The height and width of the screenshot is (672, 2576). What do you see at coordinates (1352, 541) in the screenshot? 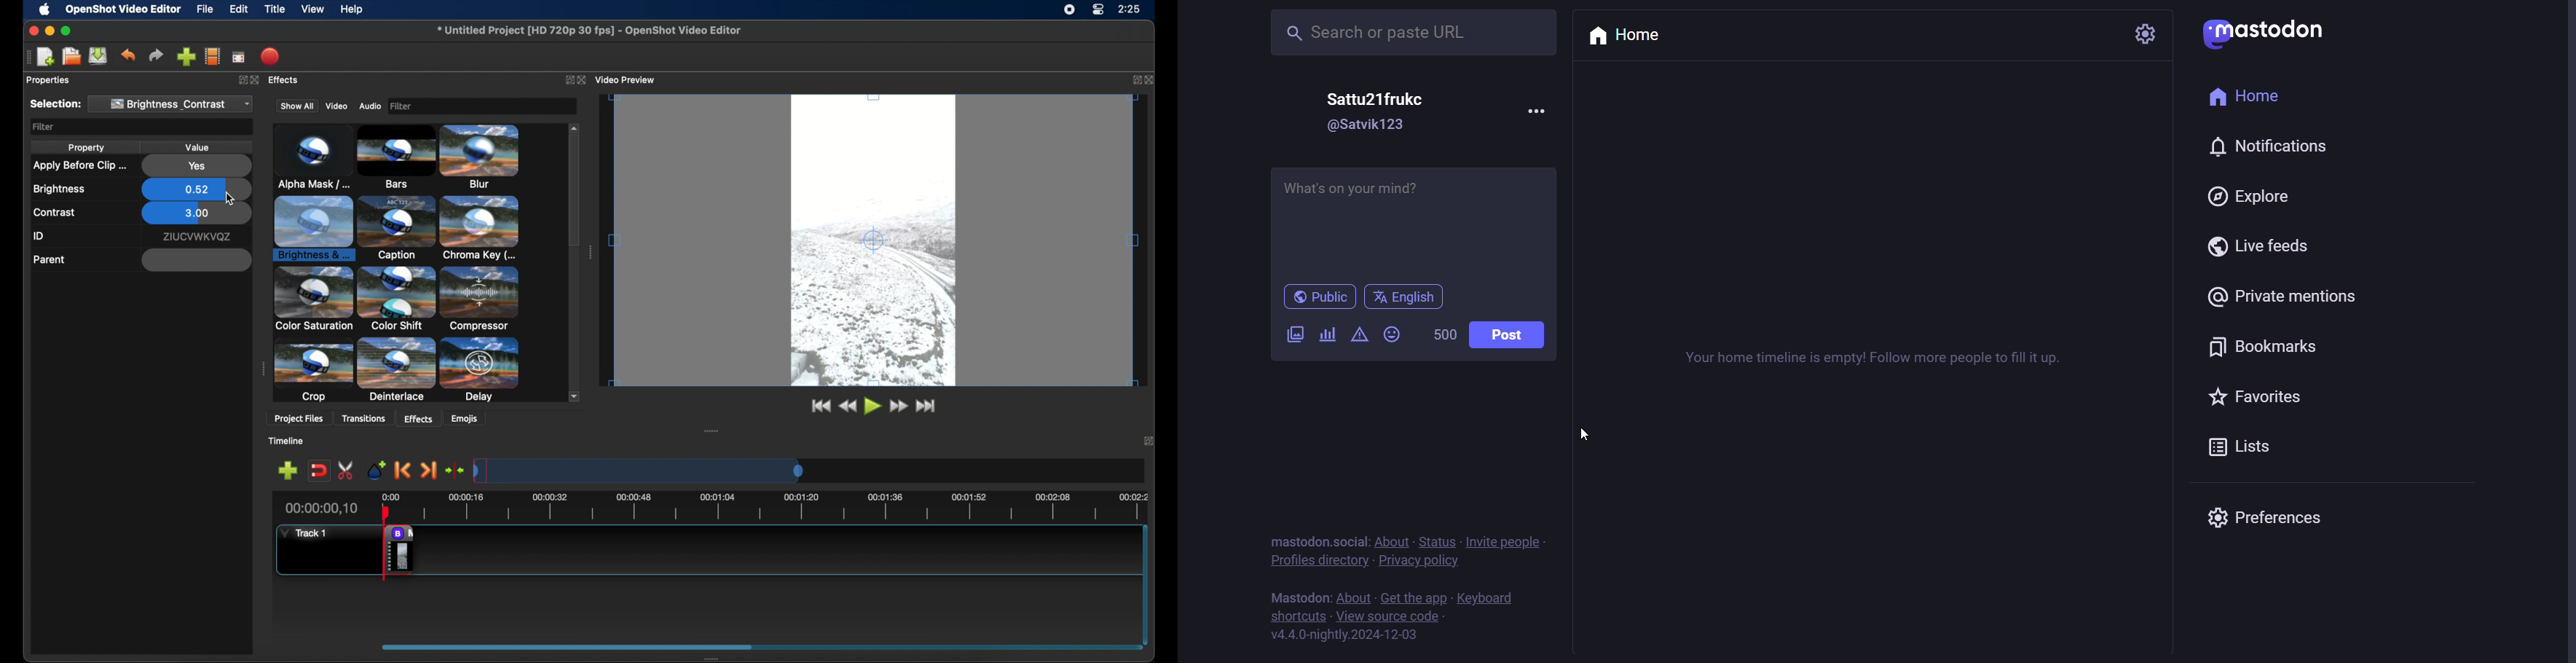
I see `social` at bounding box center [1352, 541].